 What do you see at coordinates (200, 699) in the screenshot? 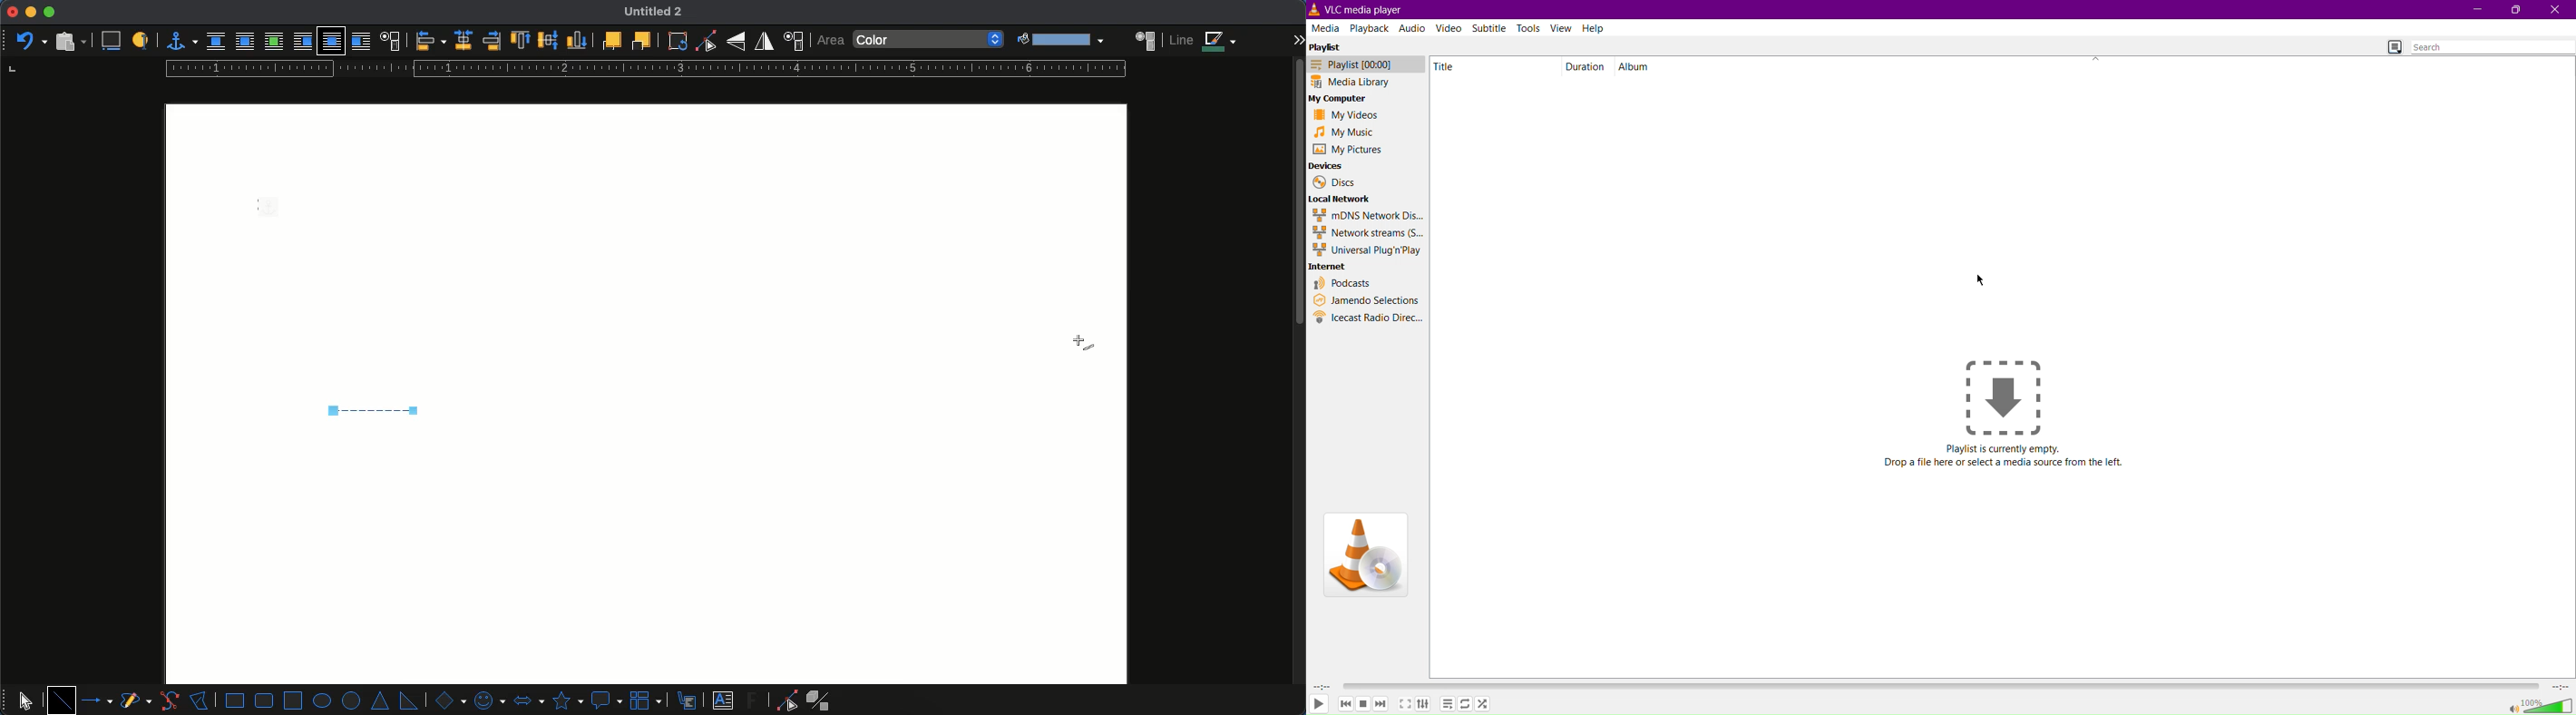
I see `polygon` at bounding box center [200, 699].